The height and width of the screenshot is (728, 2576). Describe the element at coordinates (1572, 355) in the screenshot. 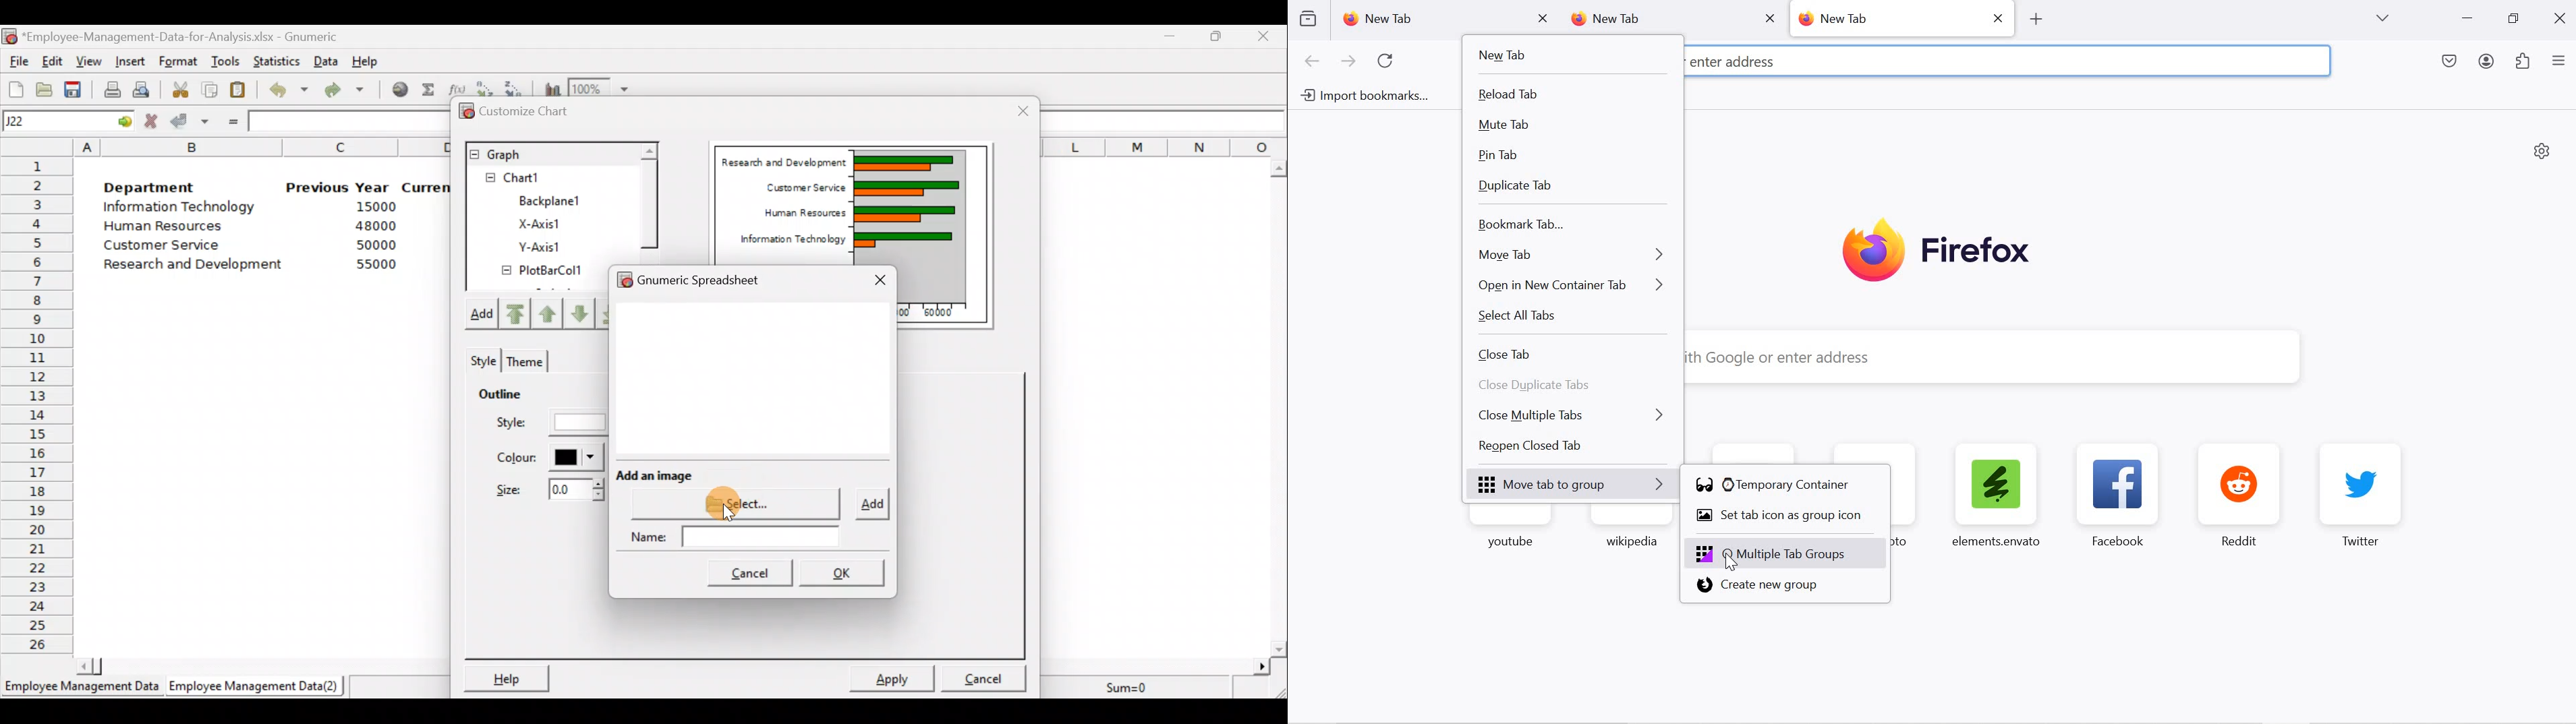

I see `close tab` at that location.